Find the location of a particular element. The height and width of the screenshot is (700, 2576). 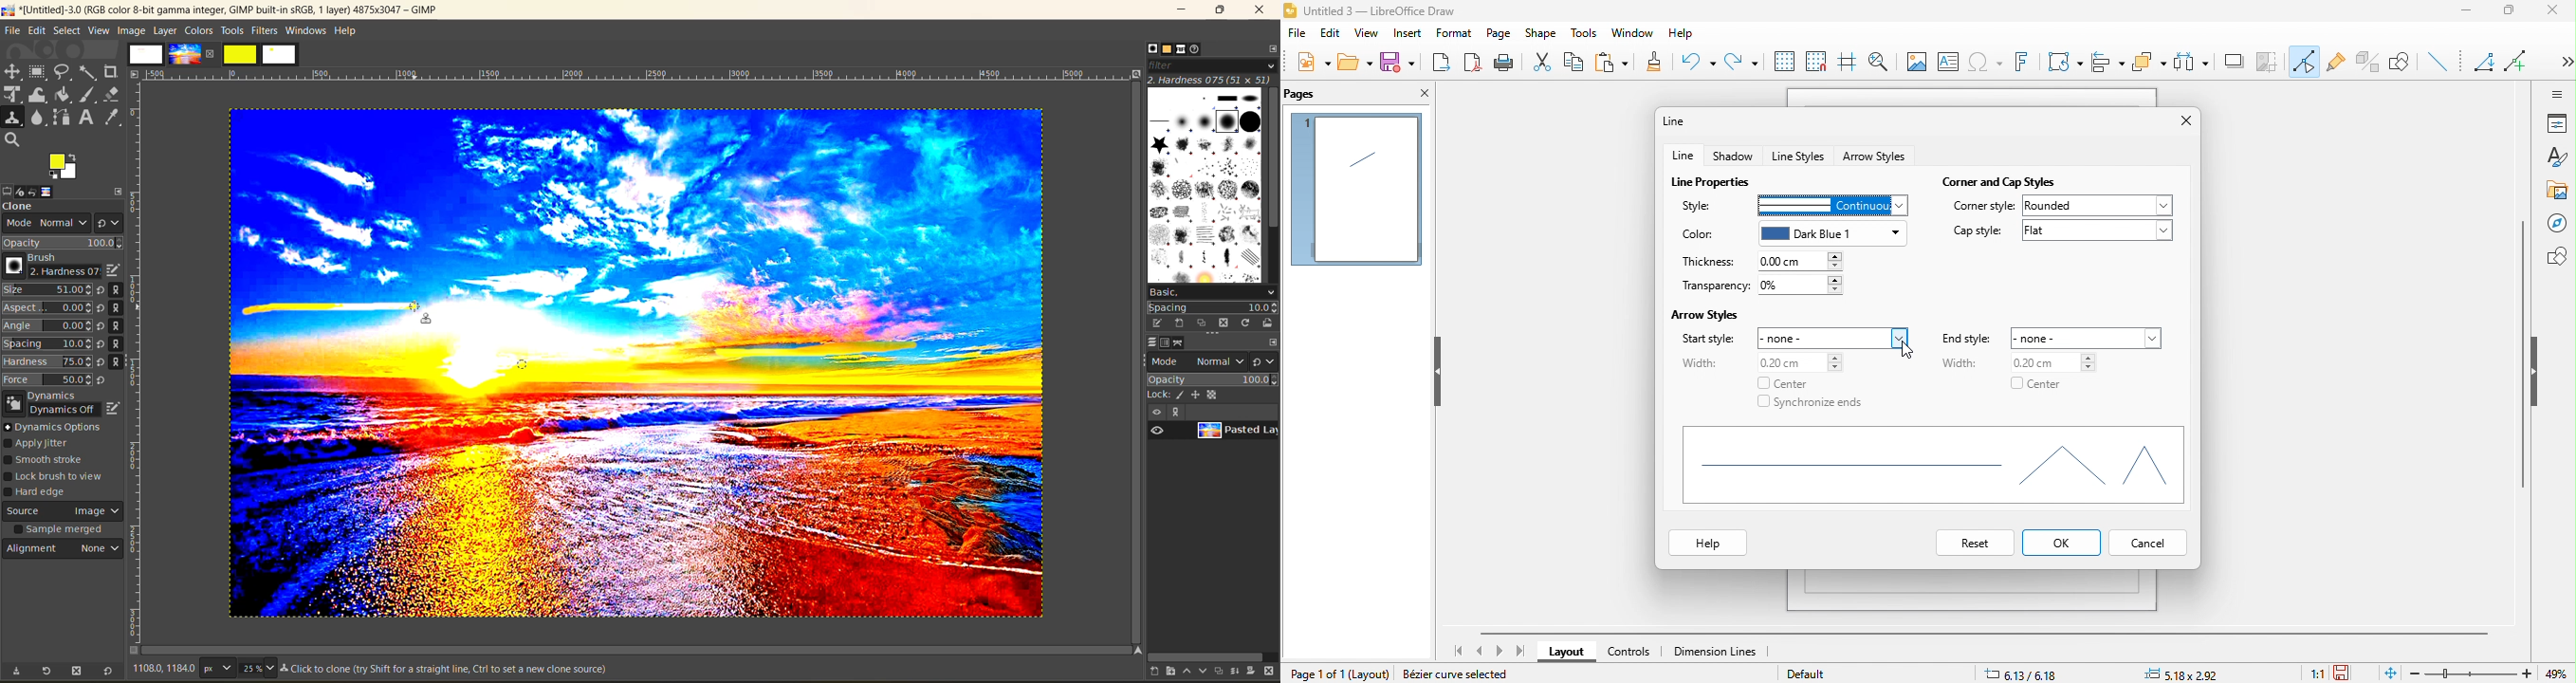

vertical scroll bar is located at coordinates (2522, 353).